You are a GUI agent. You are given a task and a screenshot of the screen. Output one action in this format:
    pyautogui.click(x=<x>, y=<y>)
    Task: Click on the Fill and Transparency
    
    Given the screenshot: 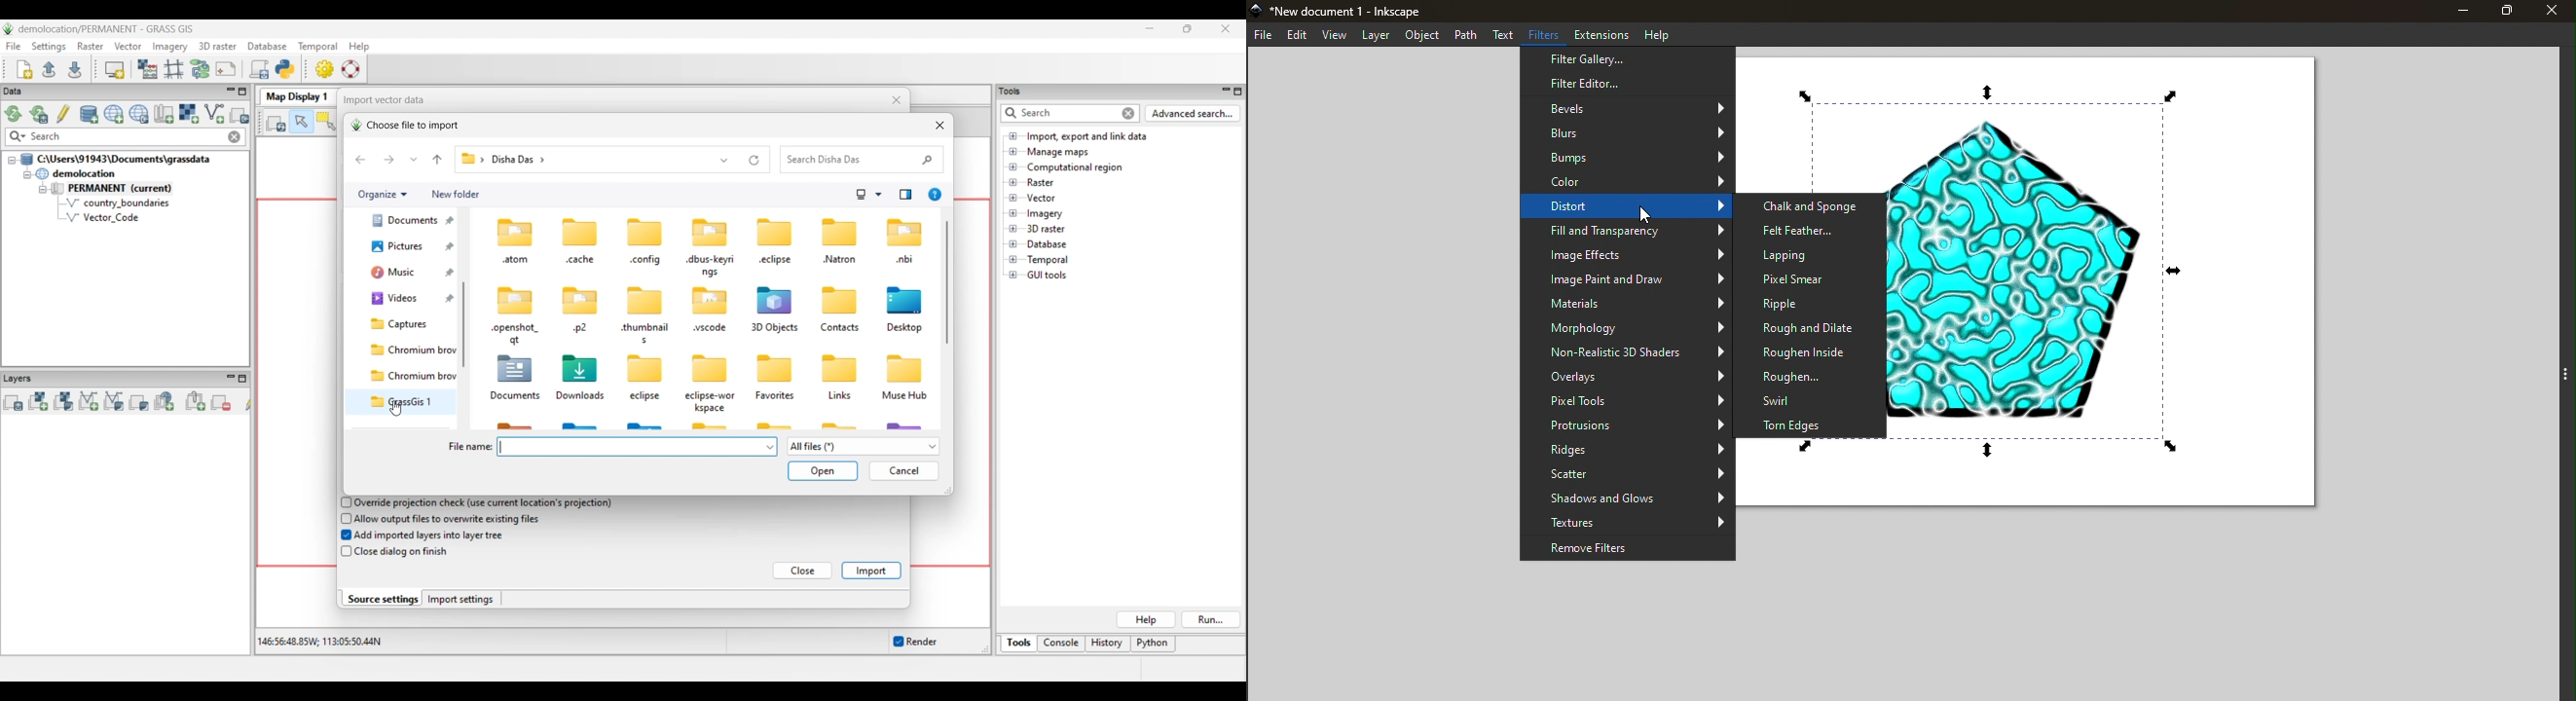 What is the action you would take?
    pyautogui.click(x=1625, y=234)
    